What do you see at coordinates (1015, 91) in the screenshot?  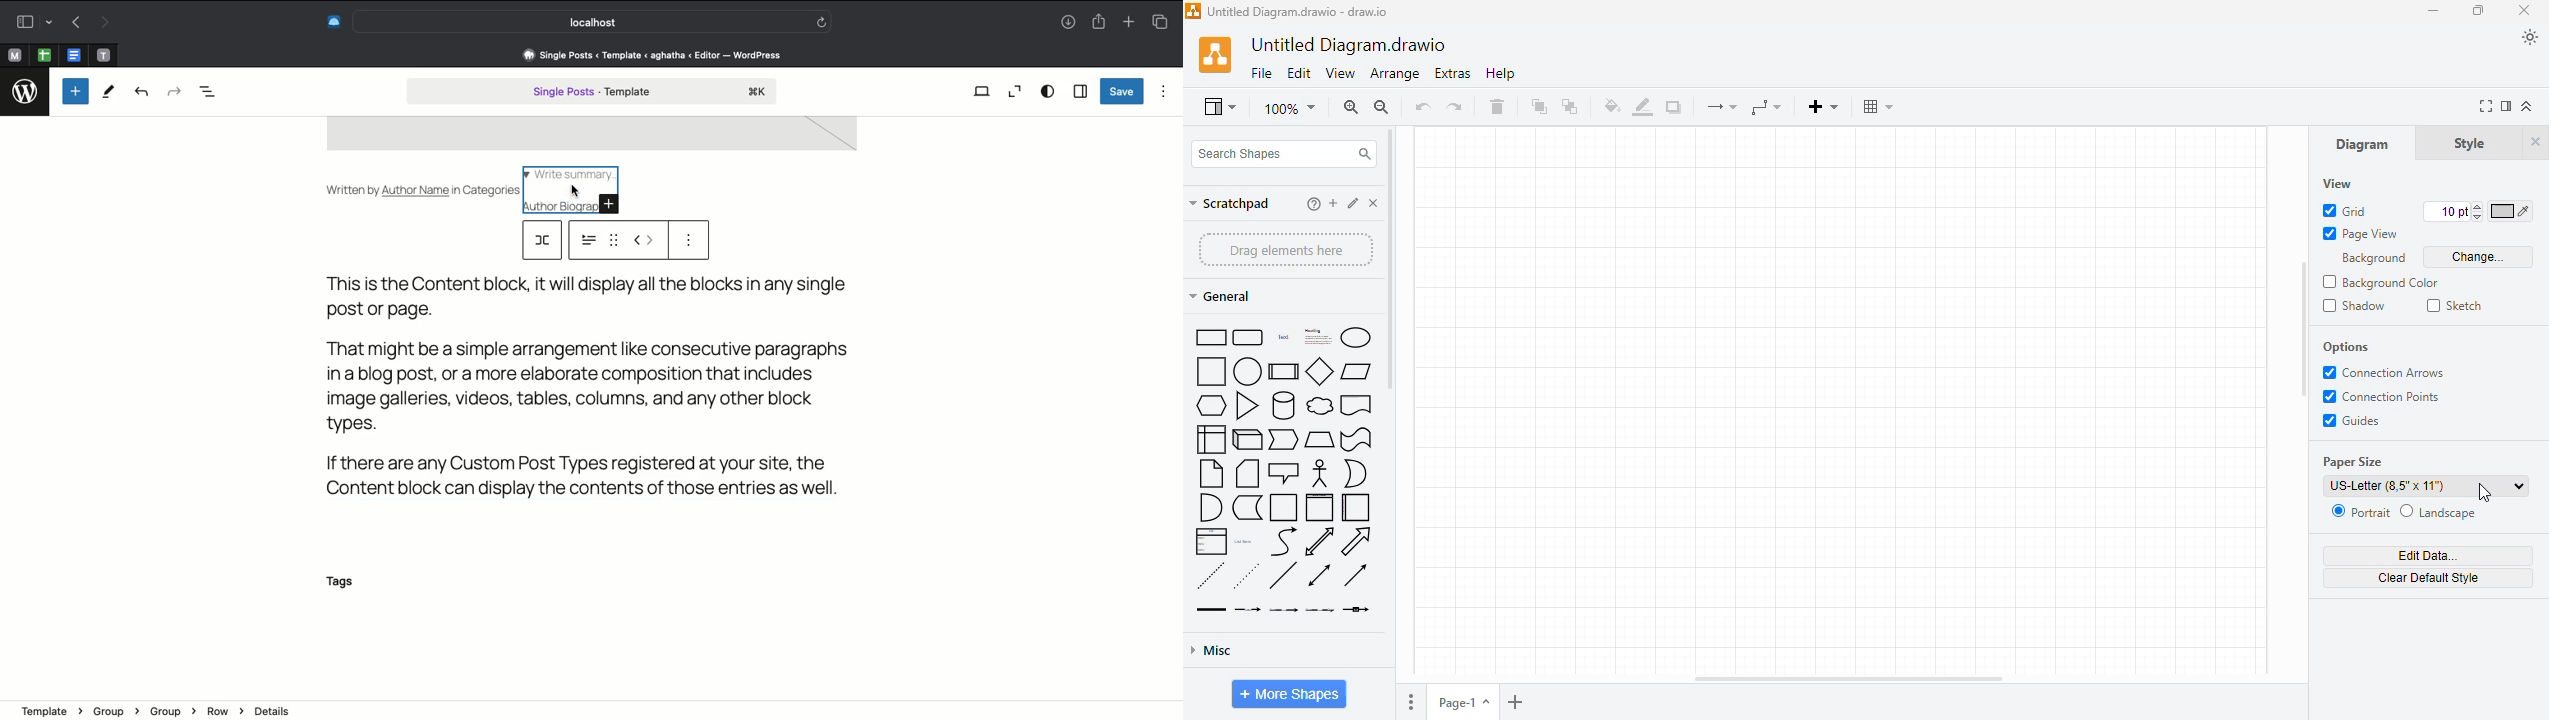 I see `Zoom out` at bounding box center [1015, 91].